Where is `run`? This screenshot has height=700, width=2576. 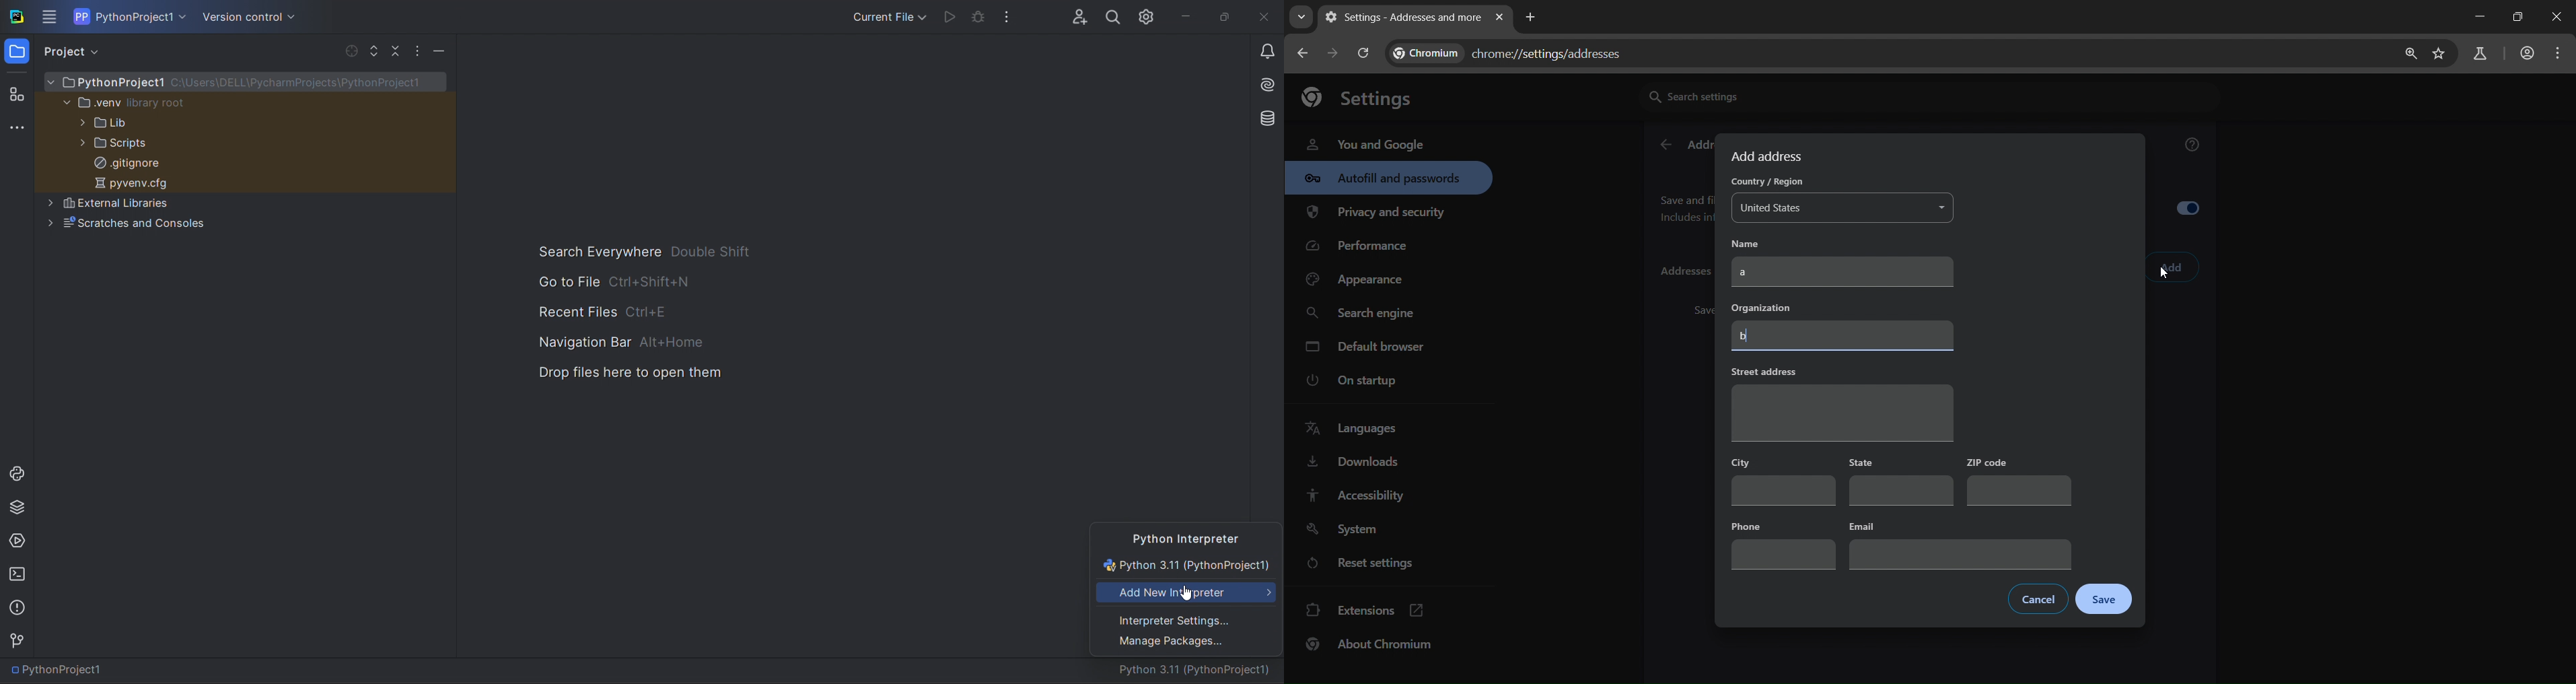
run is located at coordinates (947, 17).